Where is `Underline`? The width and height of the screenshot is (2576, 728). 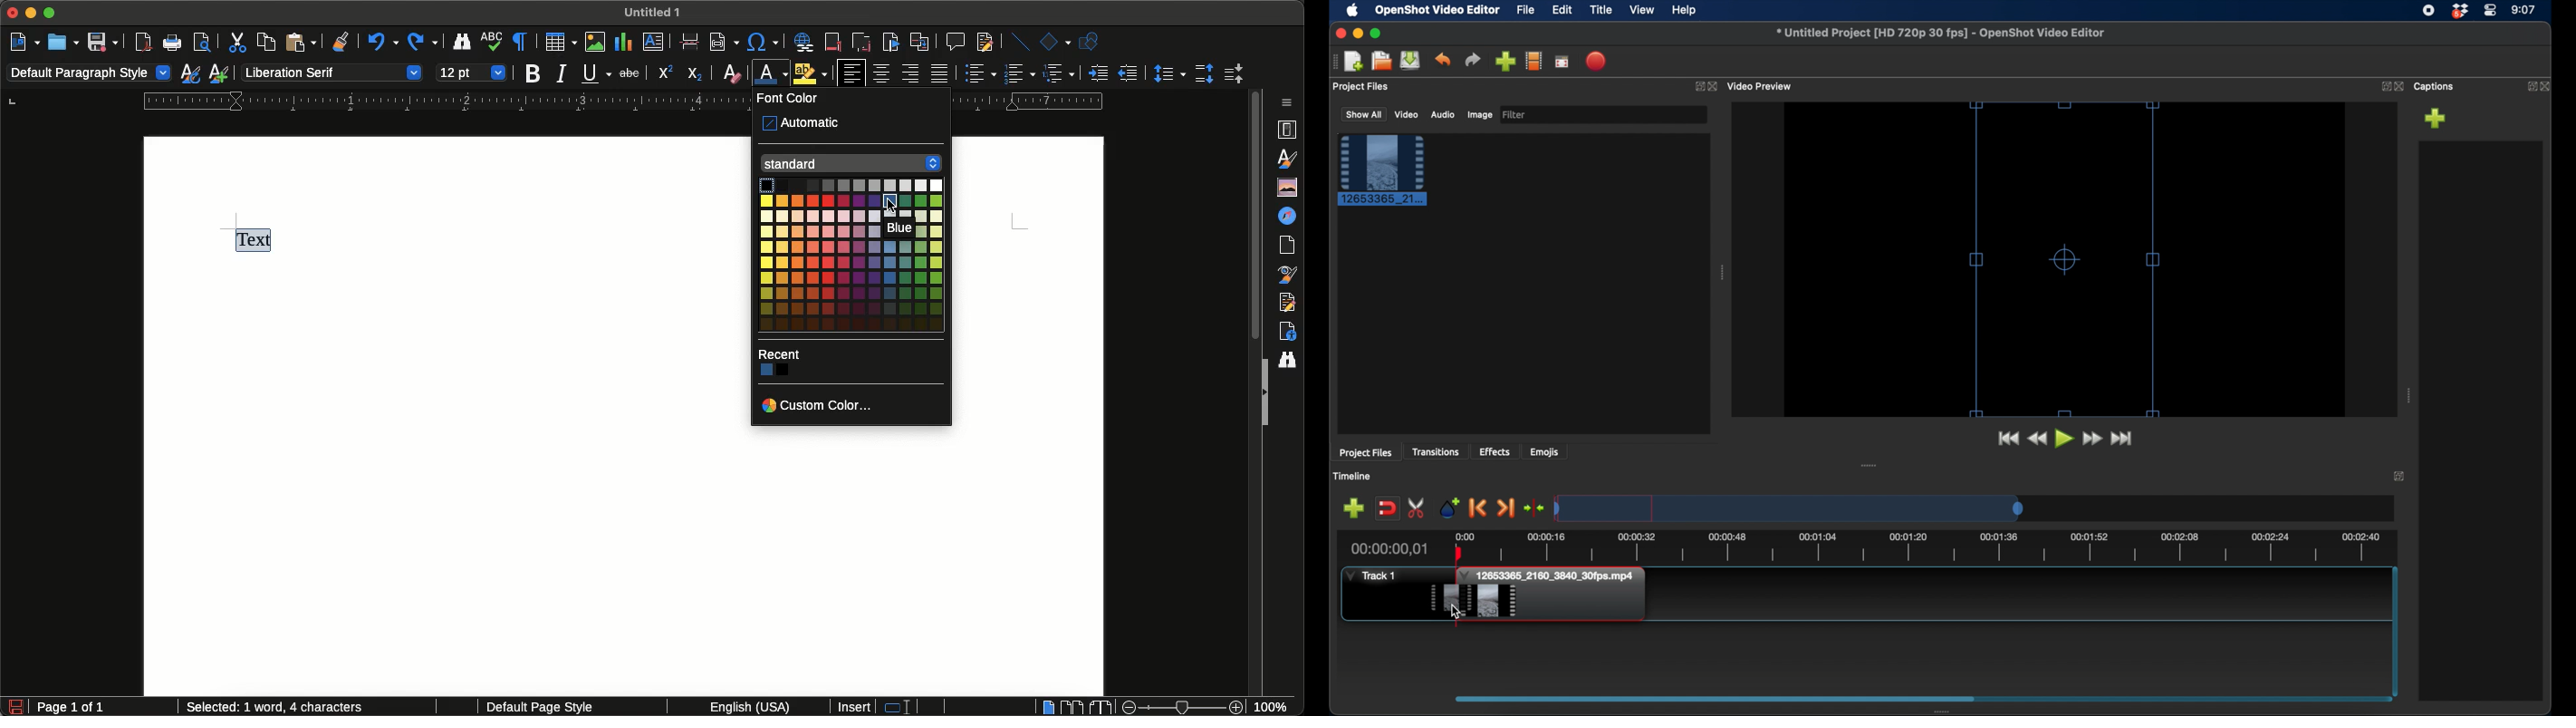
Underline is located at coordinates (596, 73).